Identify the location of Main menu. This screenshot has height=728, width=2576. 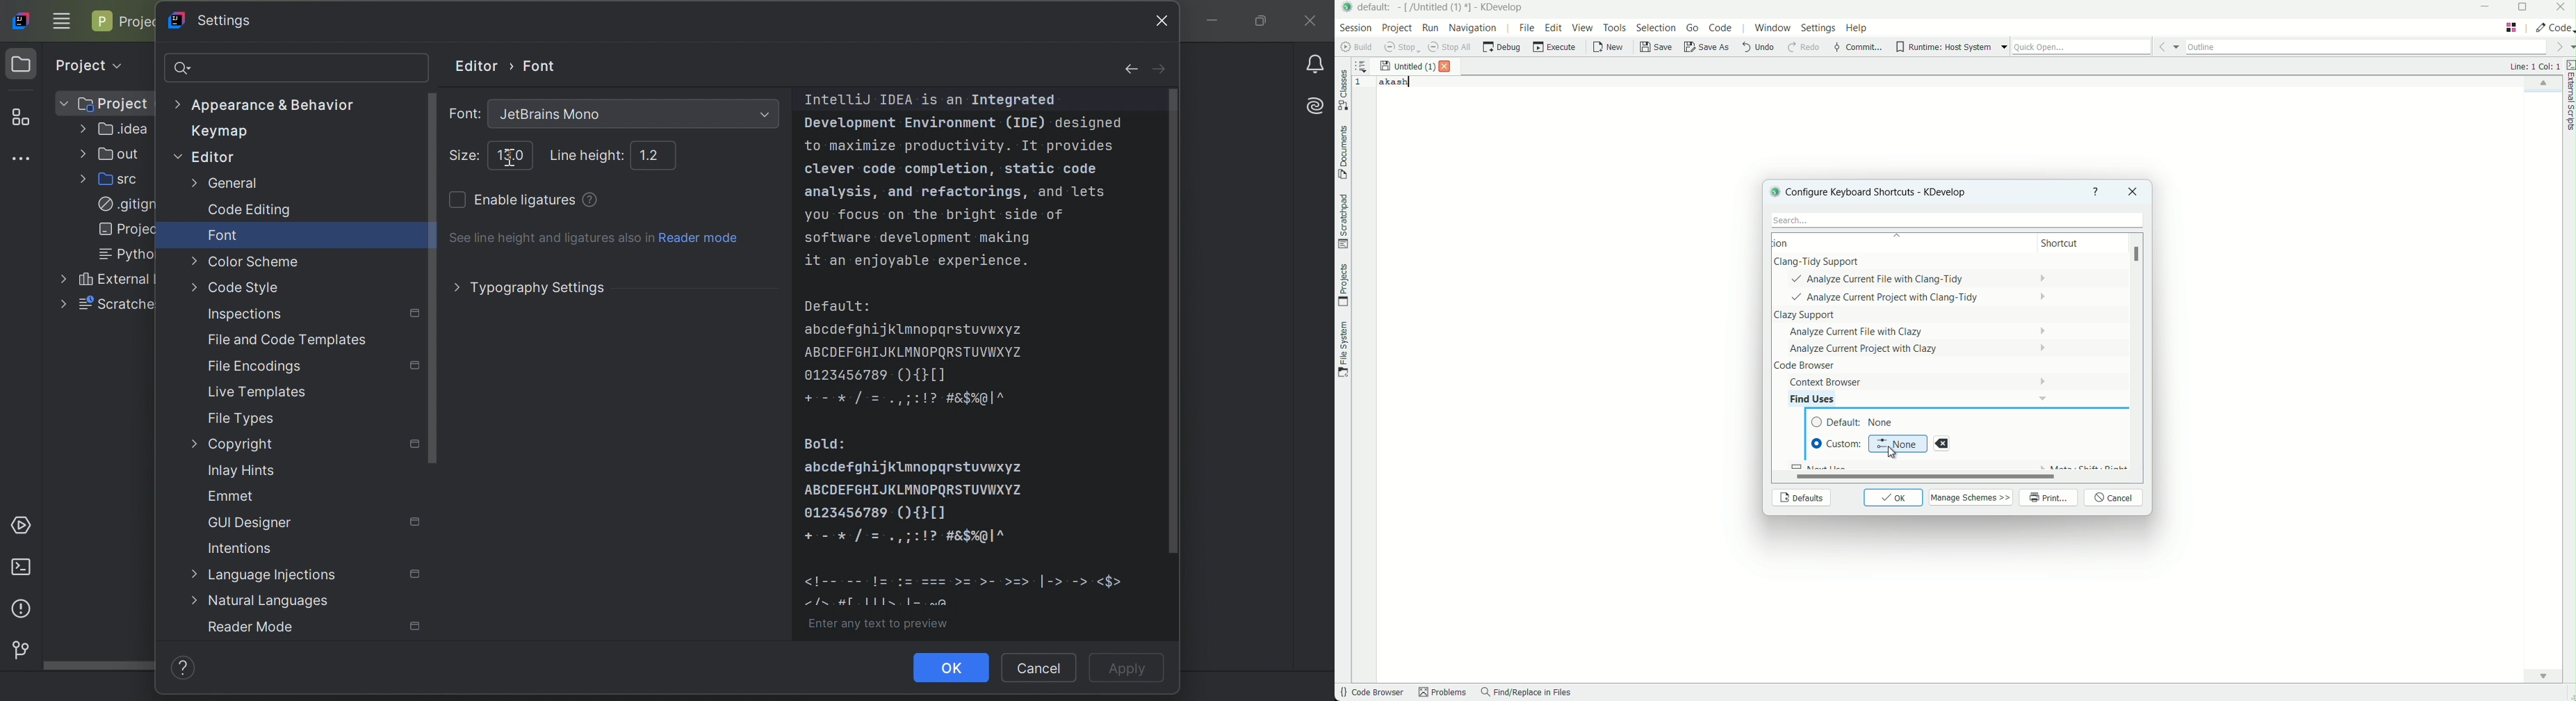
(62, 20).